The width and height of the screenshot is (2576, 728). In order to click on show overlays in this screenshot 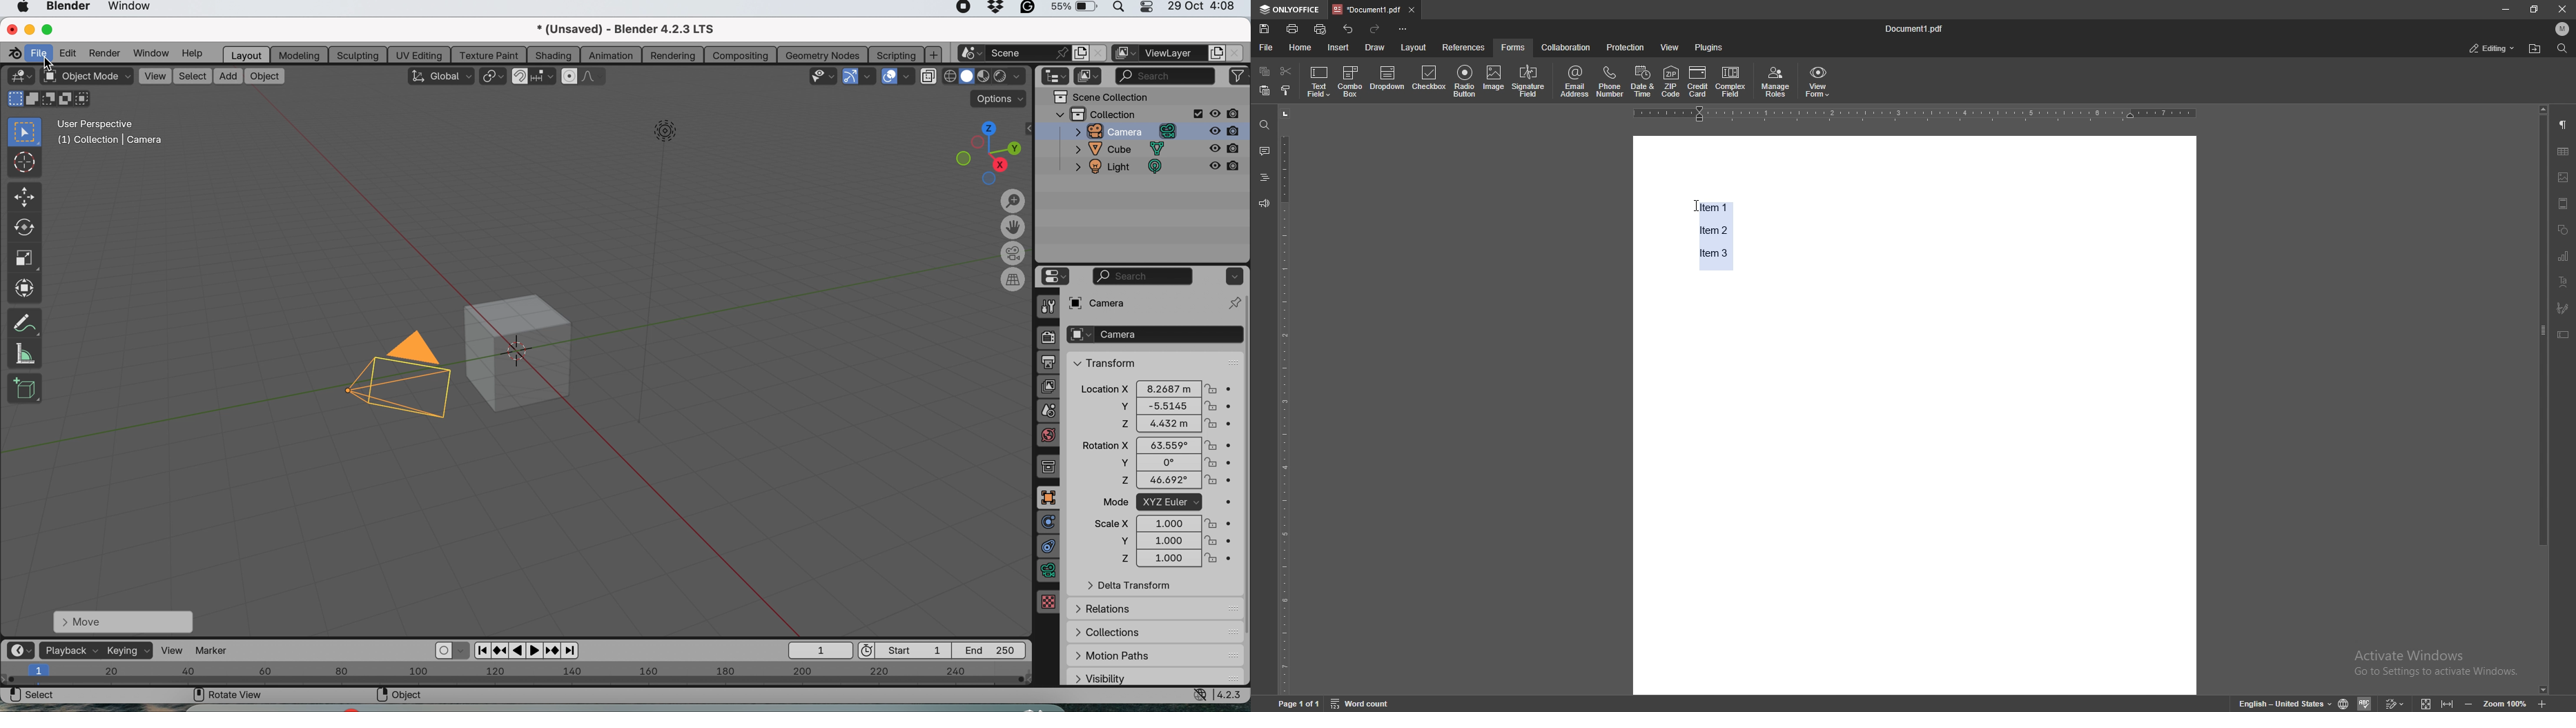, I will do `click(890, 76)`.